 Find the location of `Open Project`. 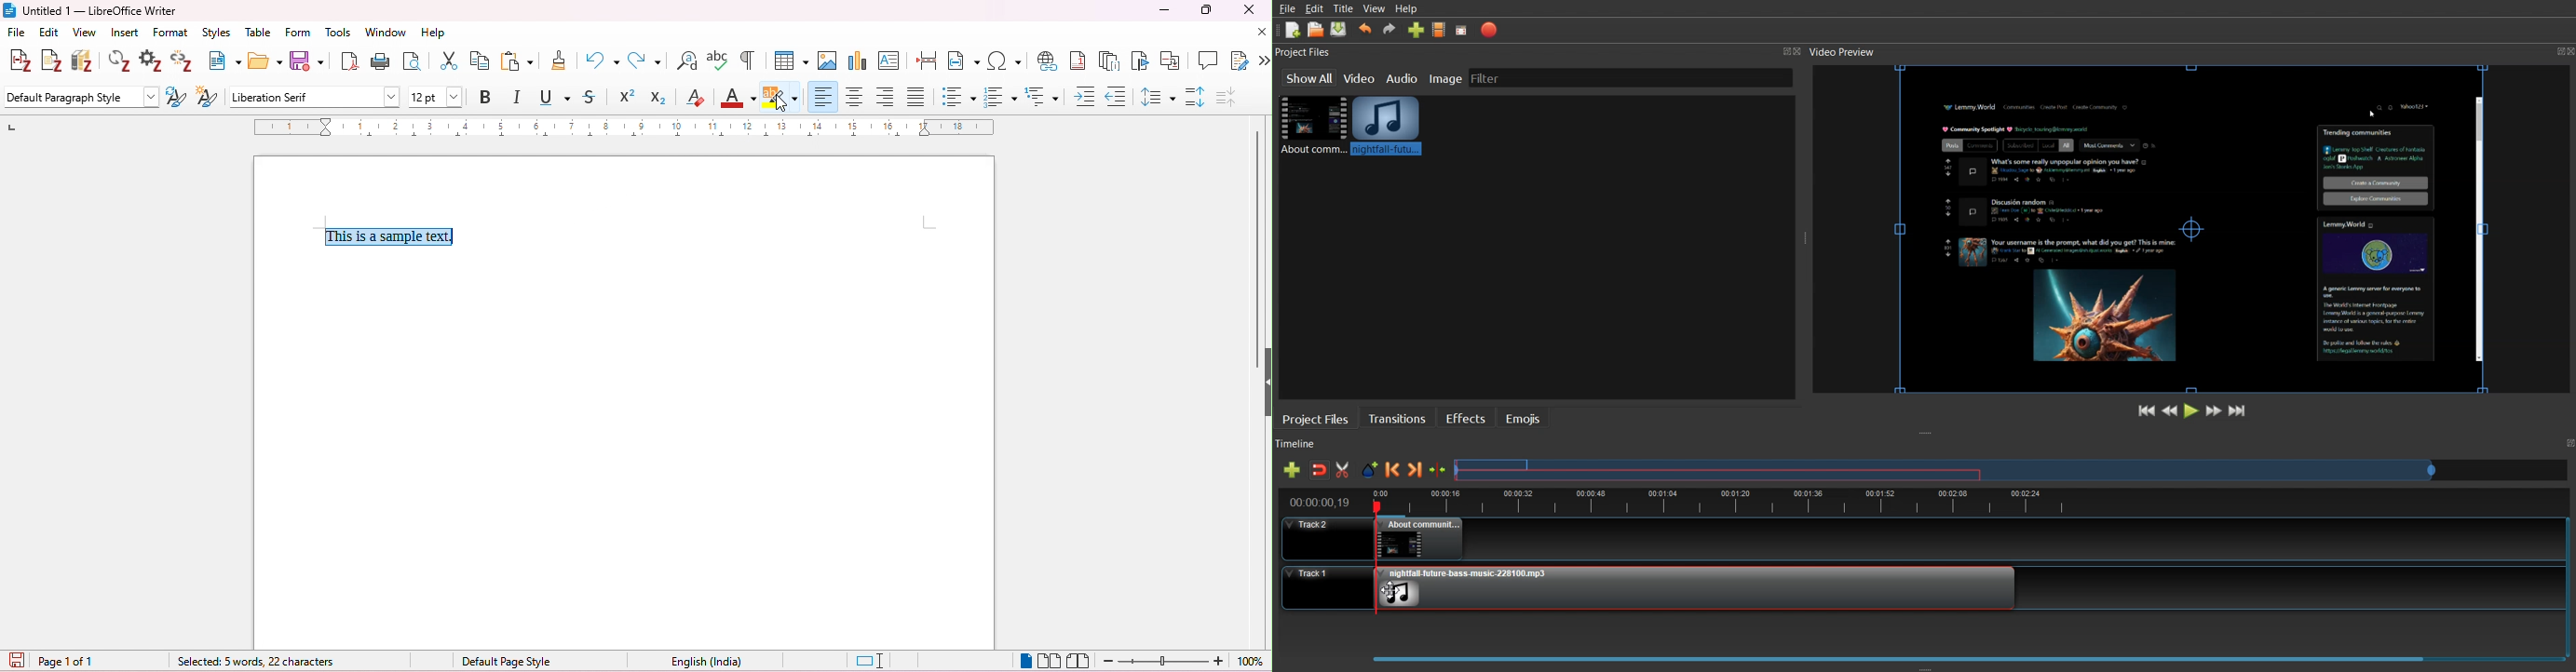

Open Project is located at coordinates (1316, 29).